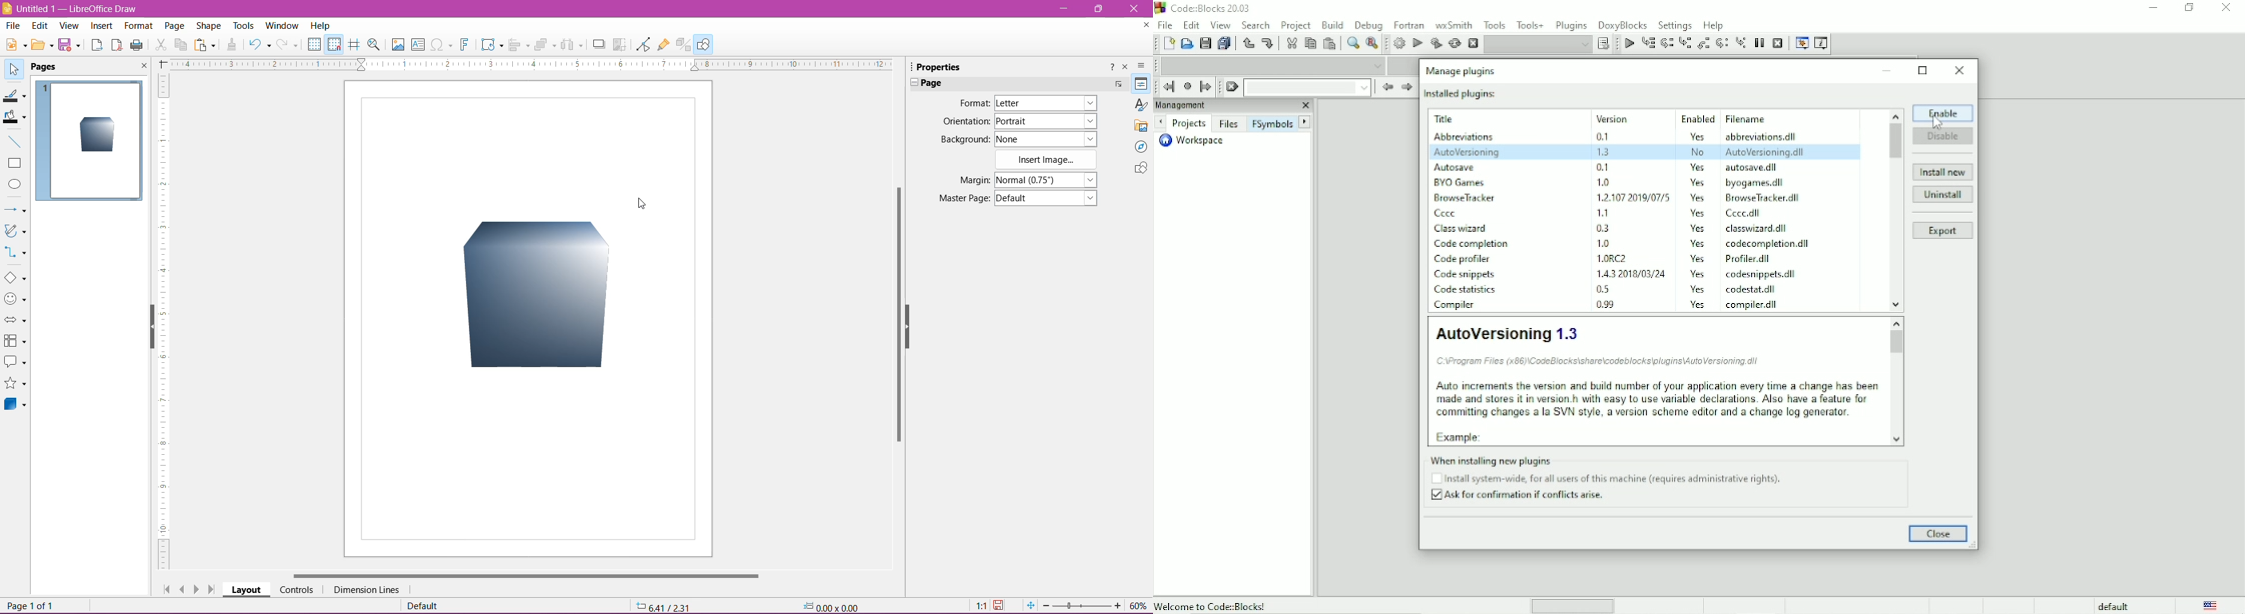  What do you see at coordinates (94, 606) in the screenshot?
I see `Page 1 of 1 (Layout) scene selected` at bounding box center [94, 606].